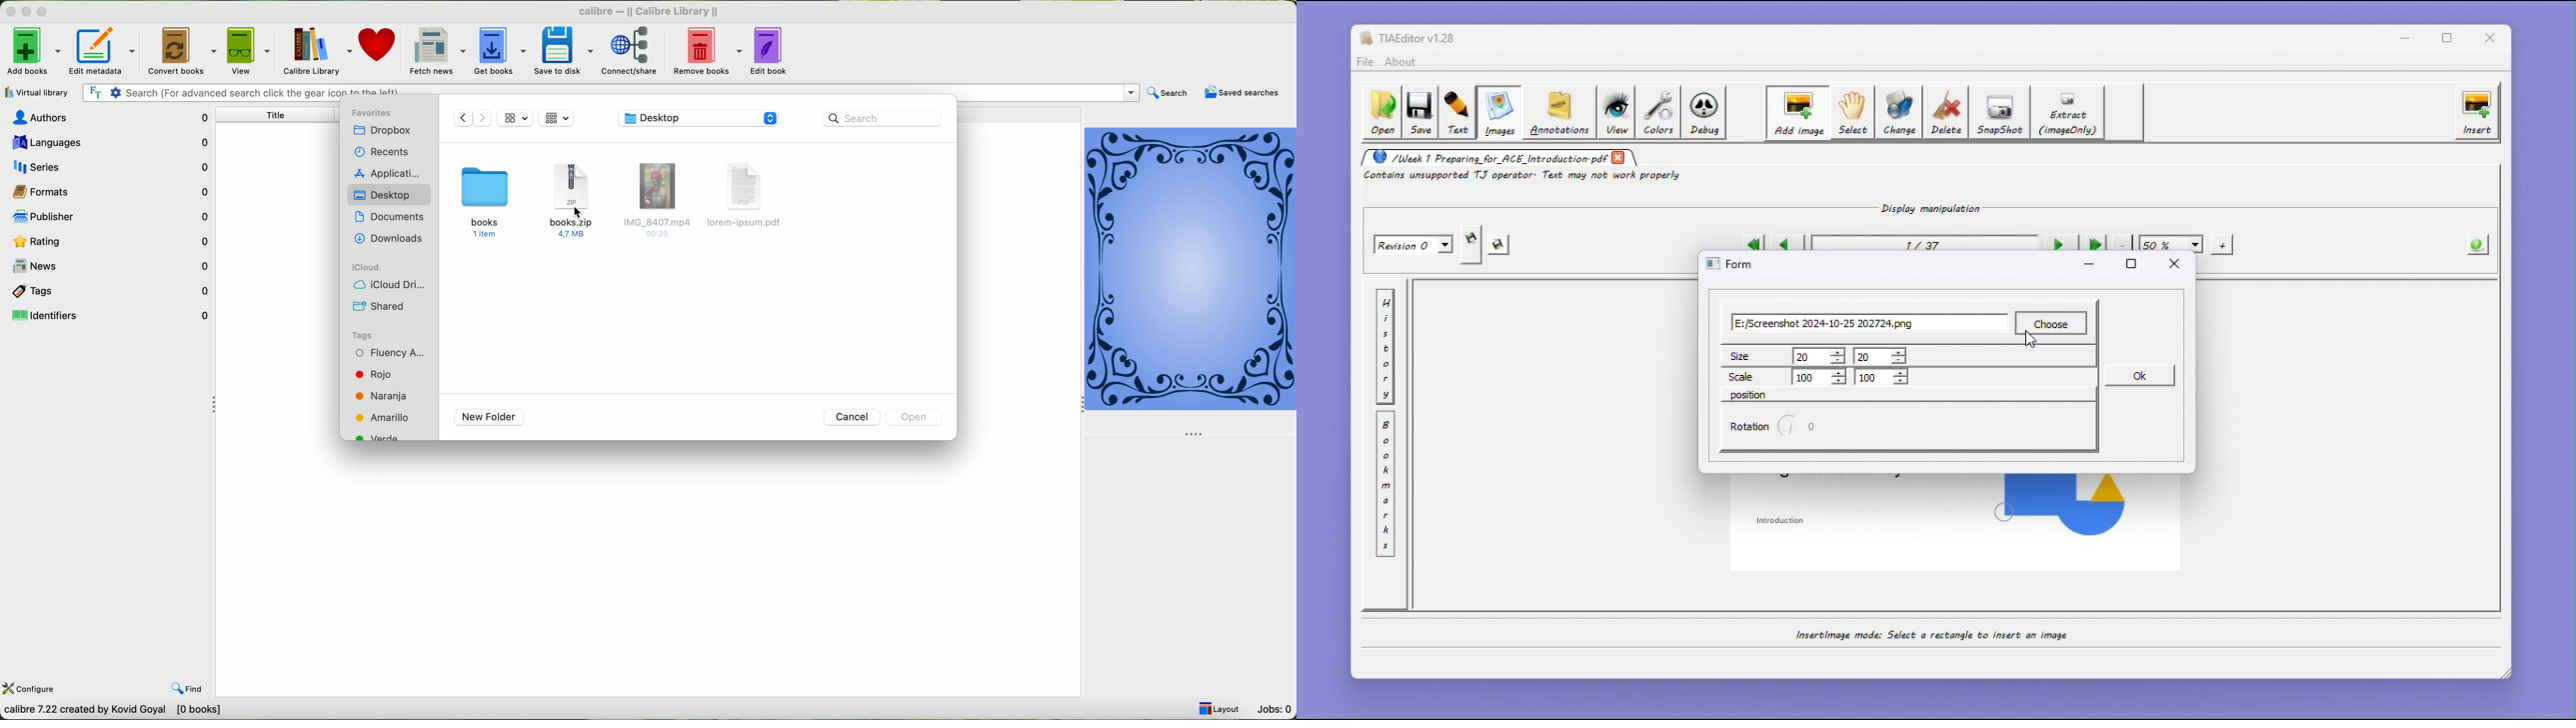  I want to click on icon, so click(560, 119).